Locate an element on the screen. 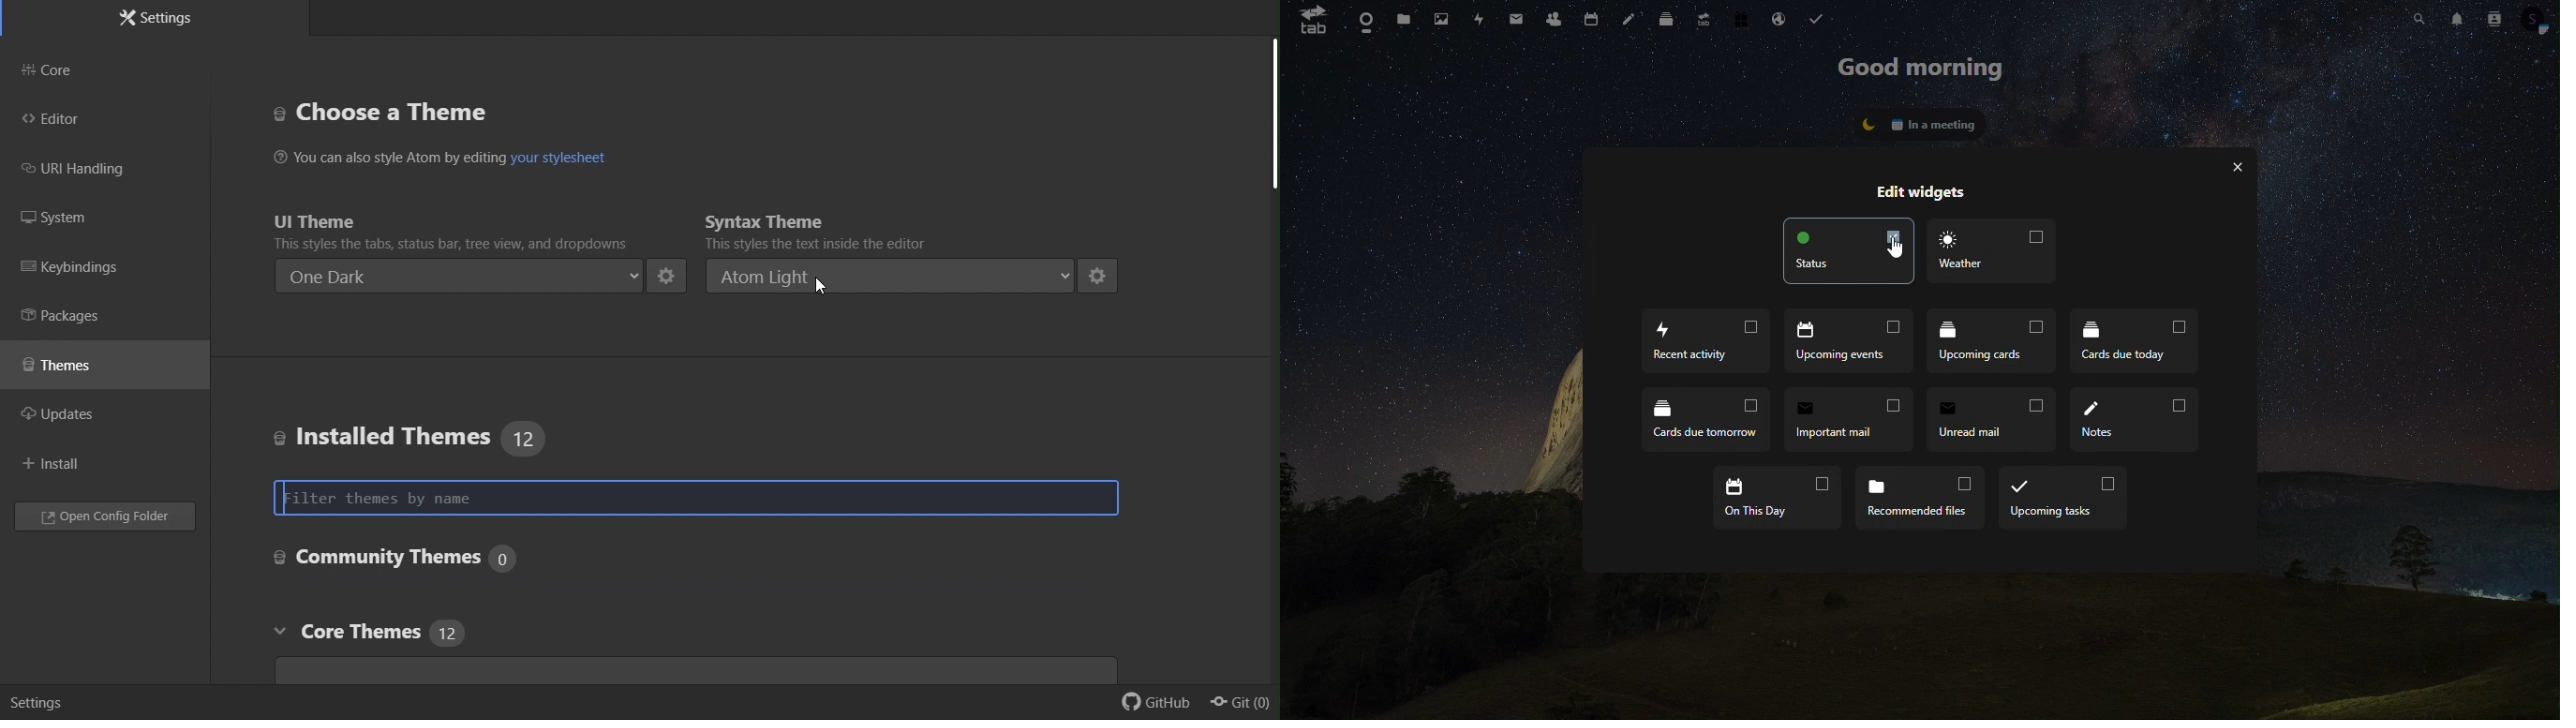 This screenshot has height=728, width=2576. recent activity is located at coordinates (1708, 341).